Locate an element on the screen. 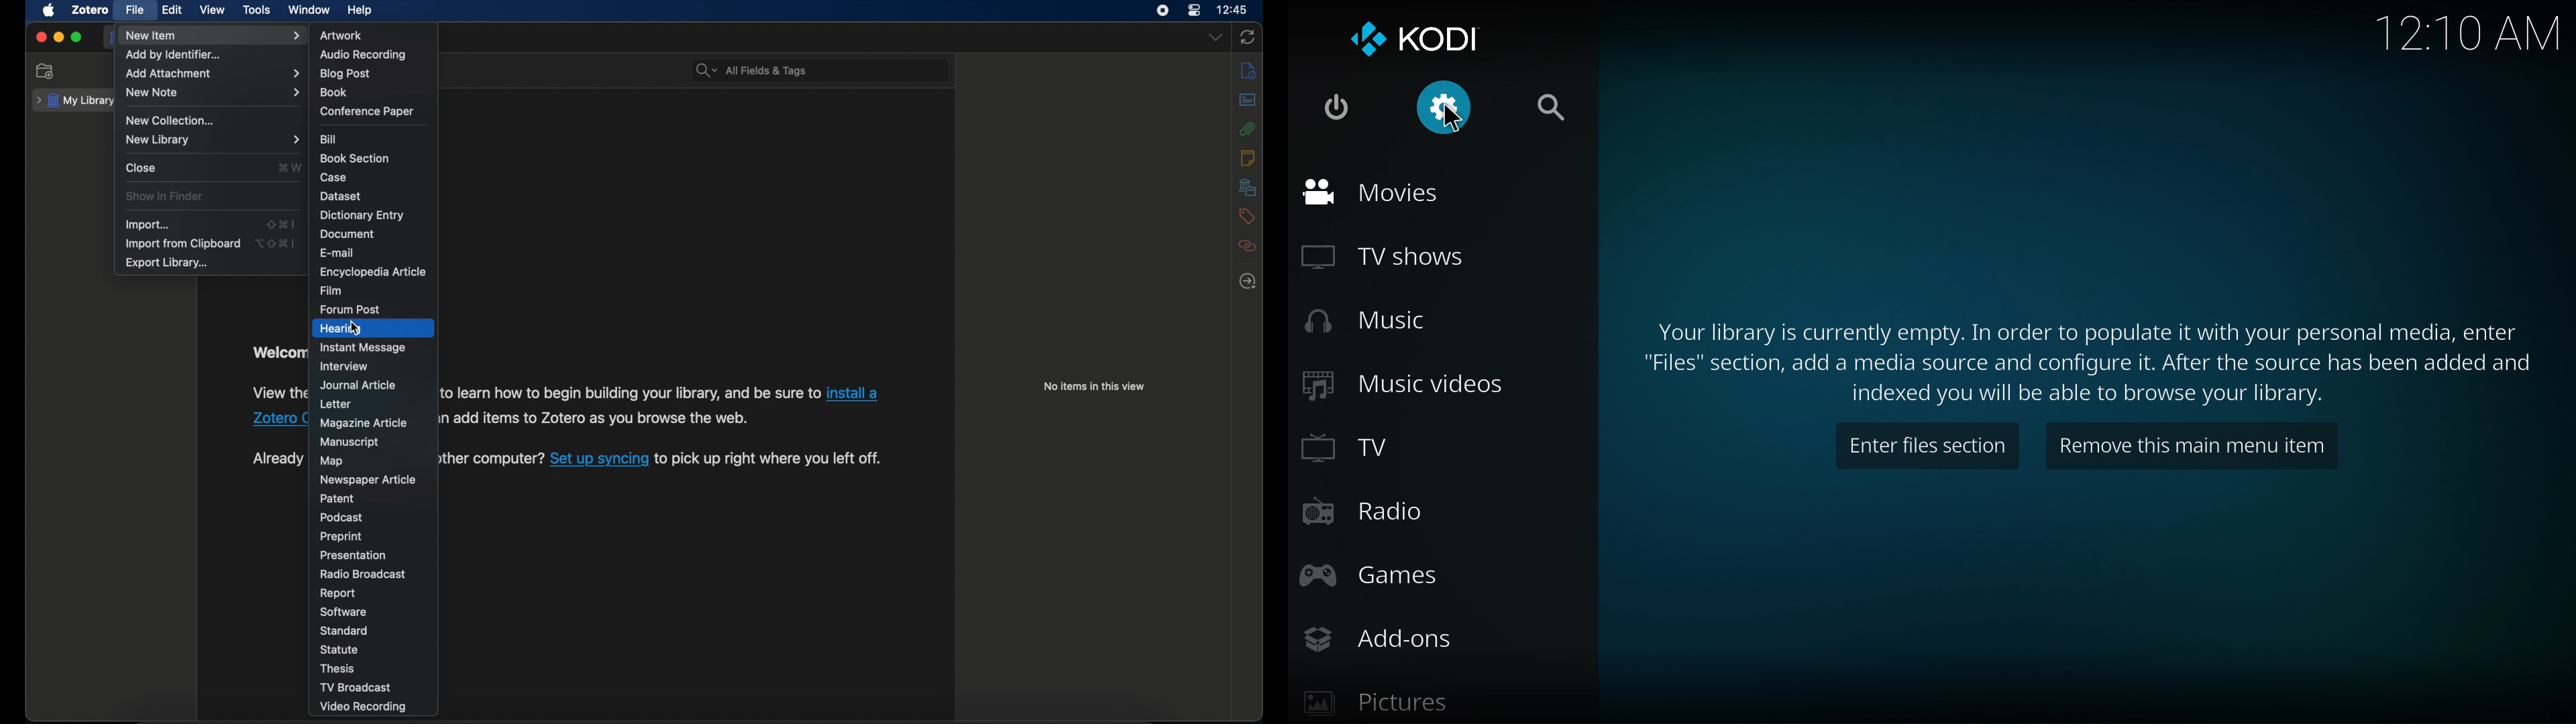  notes is located at coordinates (1247, 158).